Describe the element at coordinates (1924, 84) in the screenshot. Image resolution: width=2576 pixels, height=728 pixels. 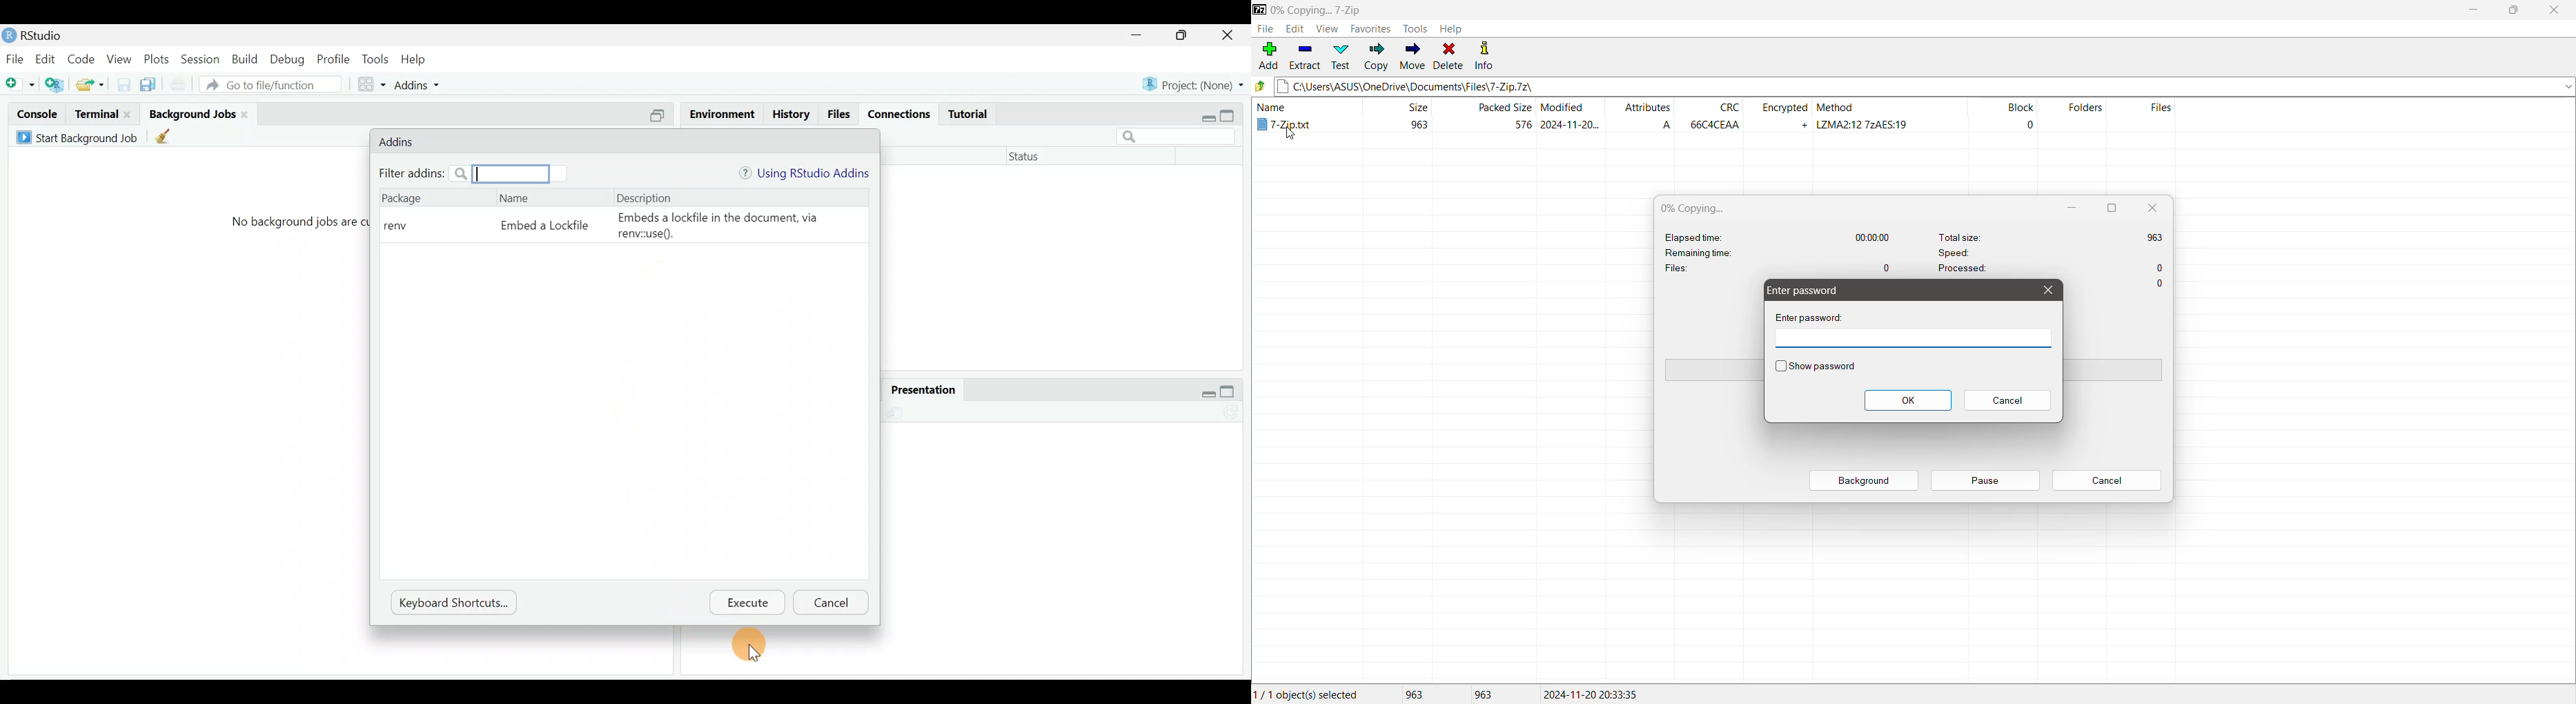
I see `Current Folder Path` at that location.